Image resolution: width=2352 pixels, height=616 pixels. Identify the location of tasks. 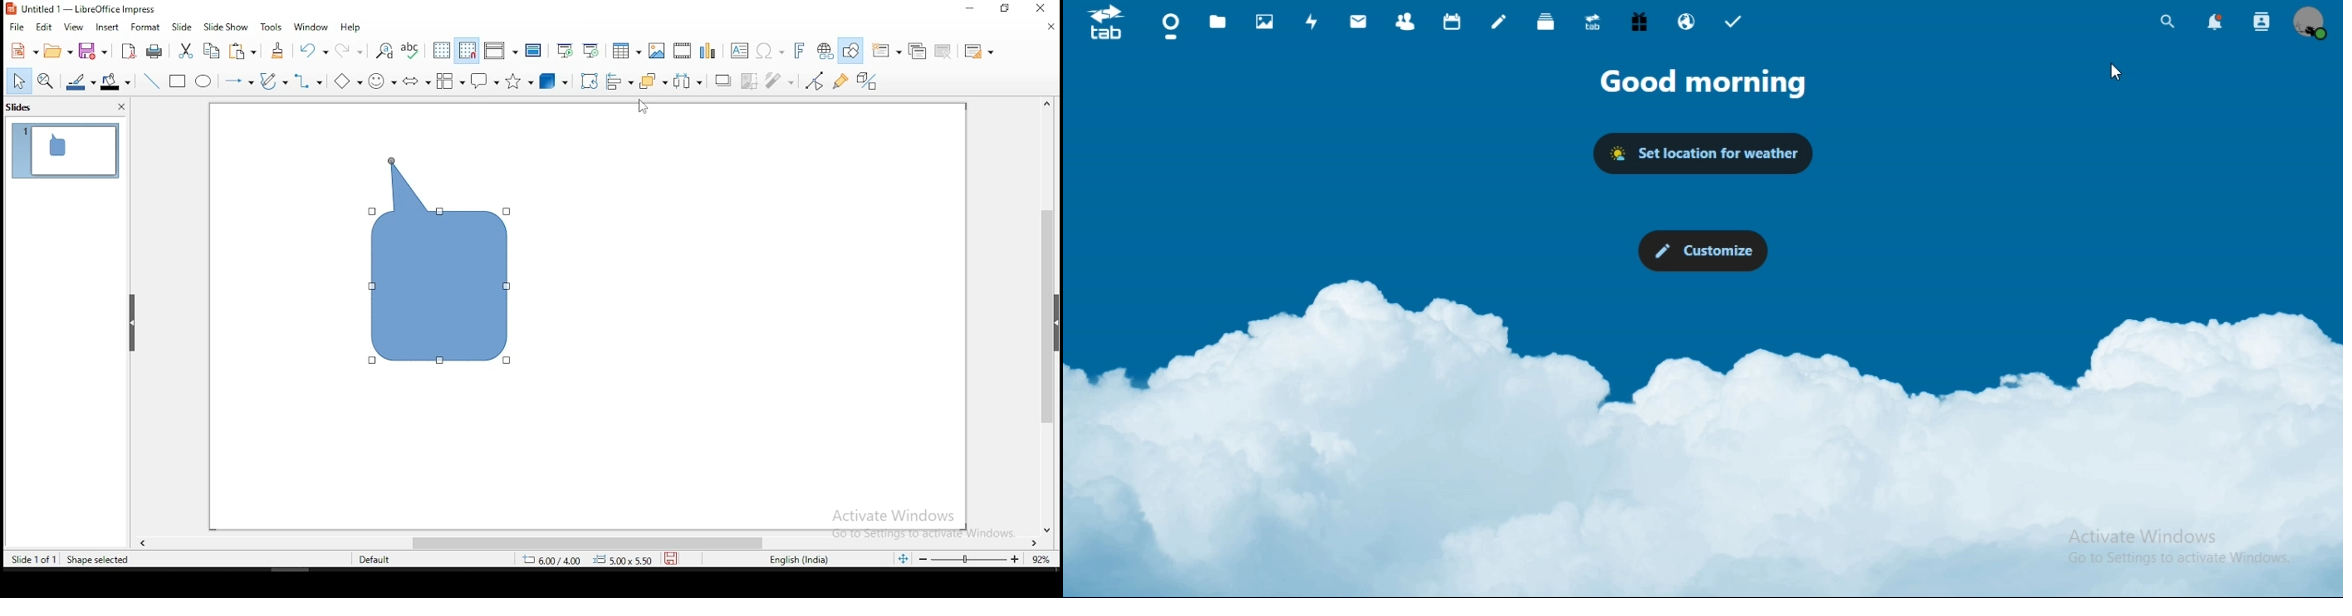
(1732, 22).